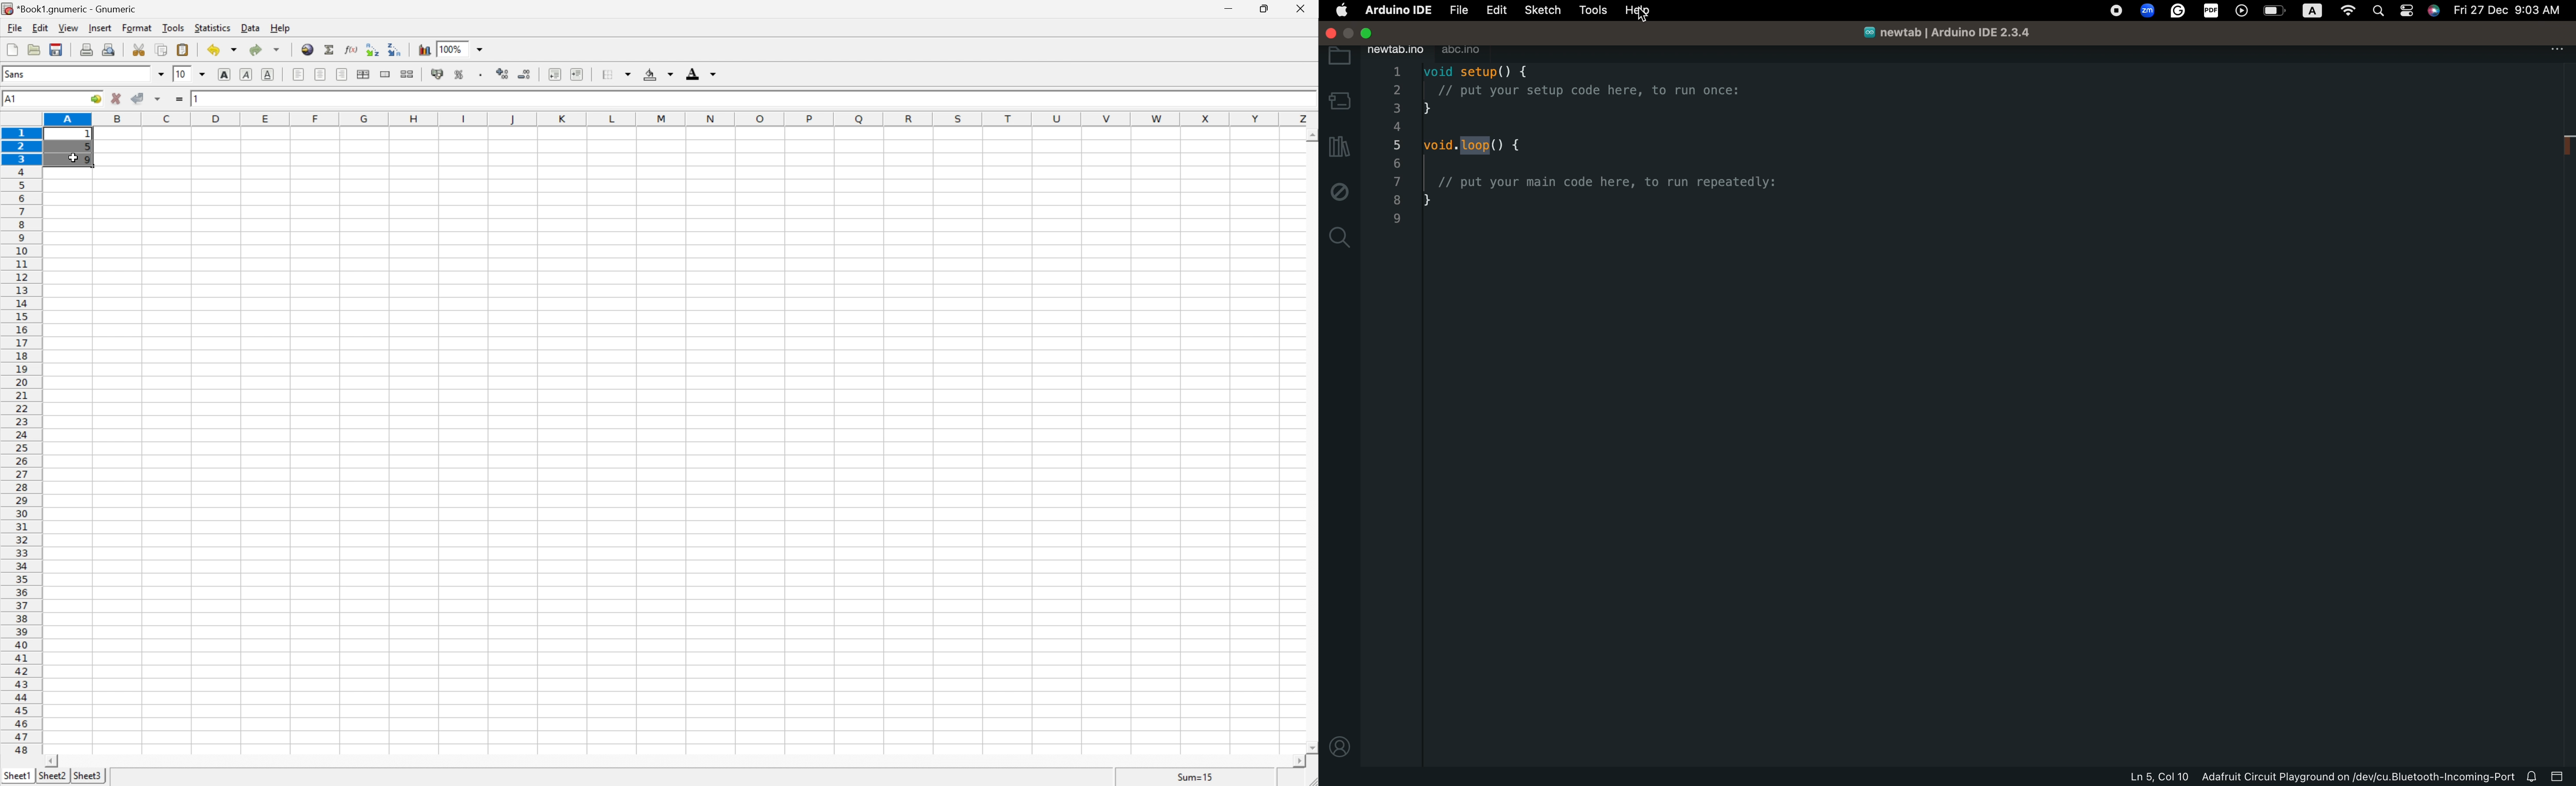  Describe the element at coordinates (1195, 776) in the screenshot. I see `sum=15` at that location.